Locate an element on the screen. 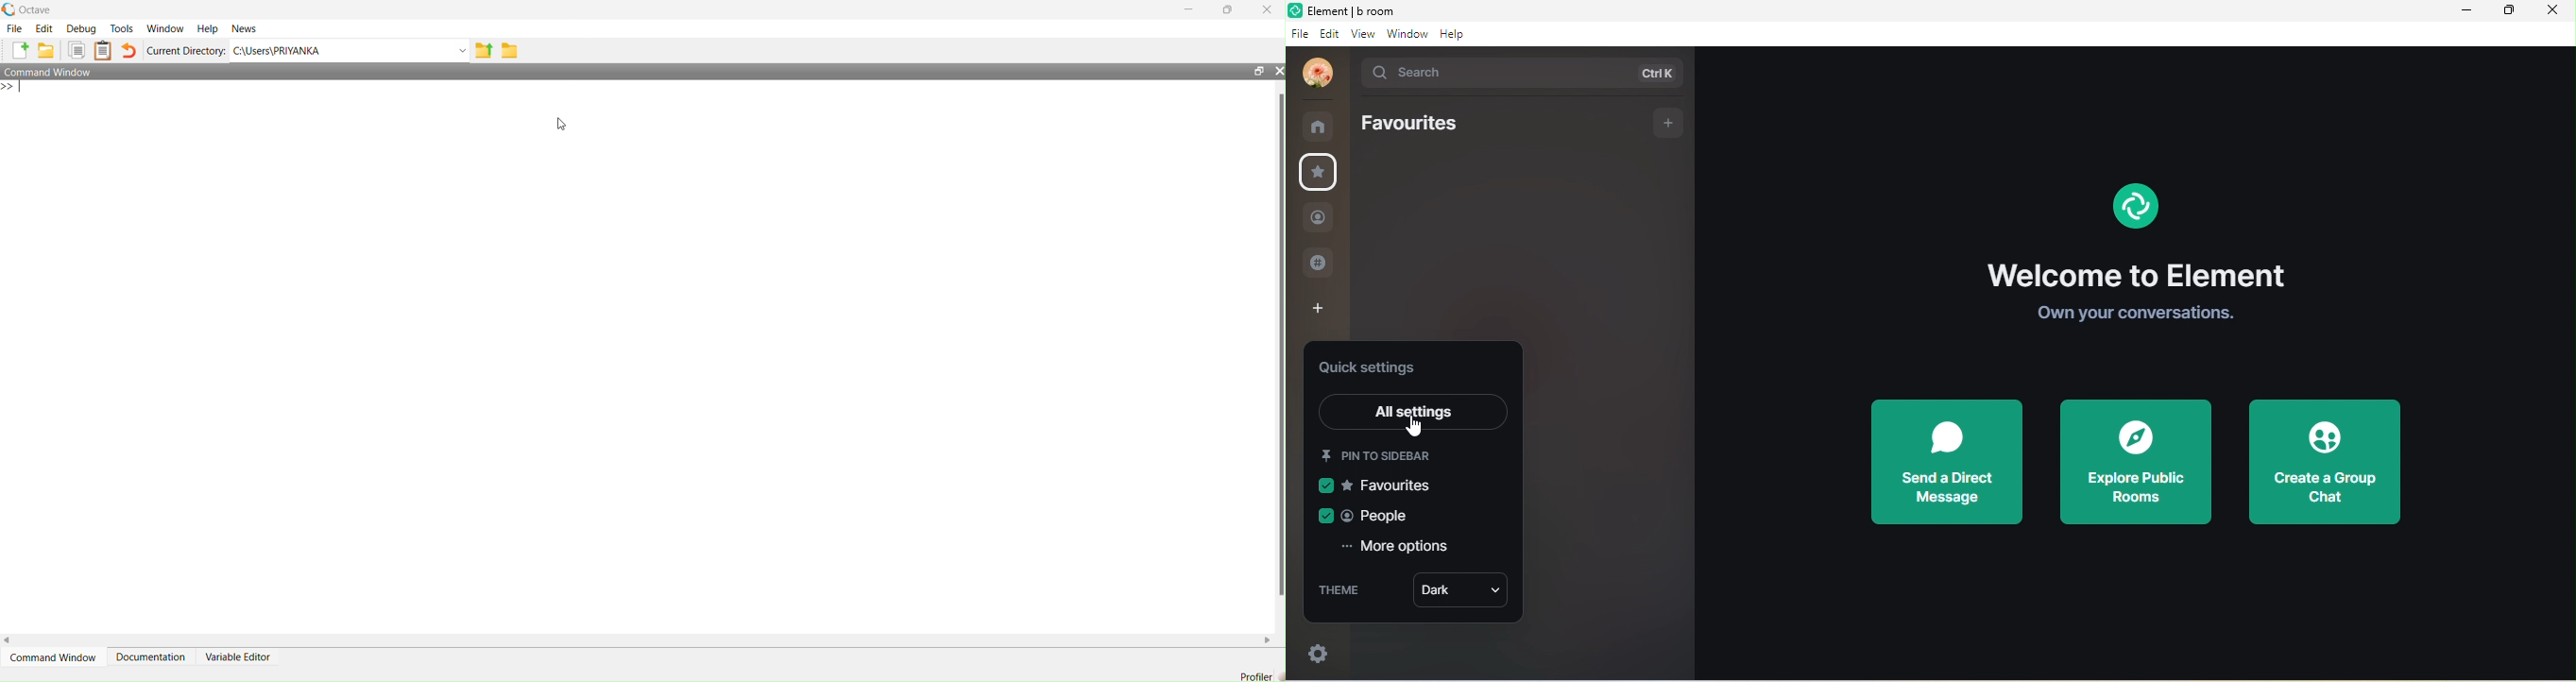 Image resolution: width=2576 pixels, height=700 pixels. save is located at coordinates (512, 52).